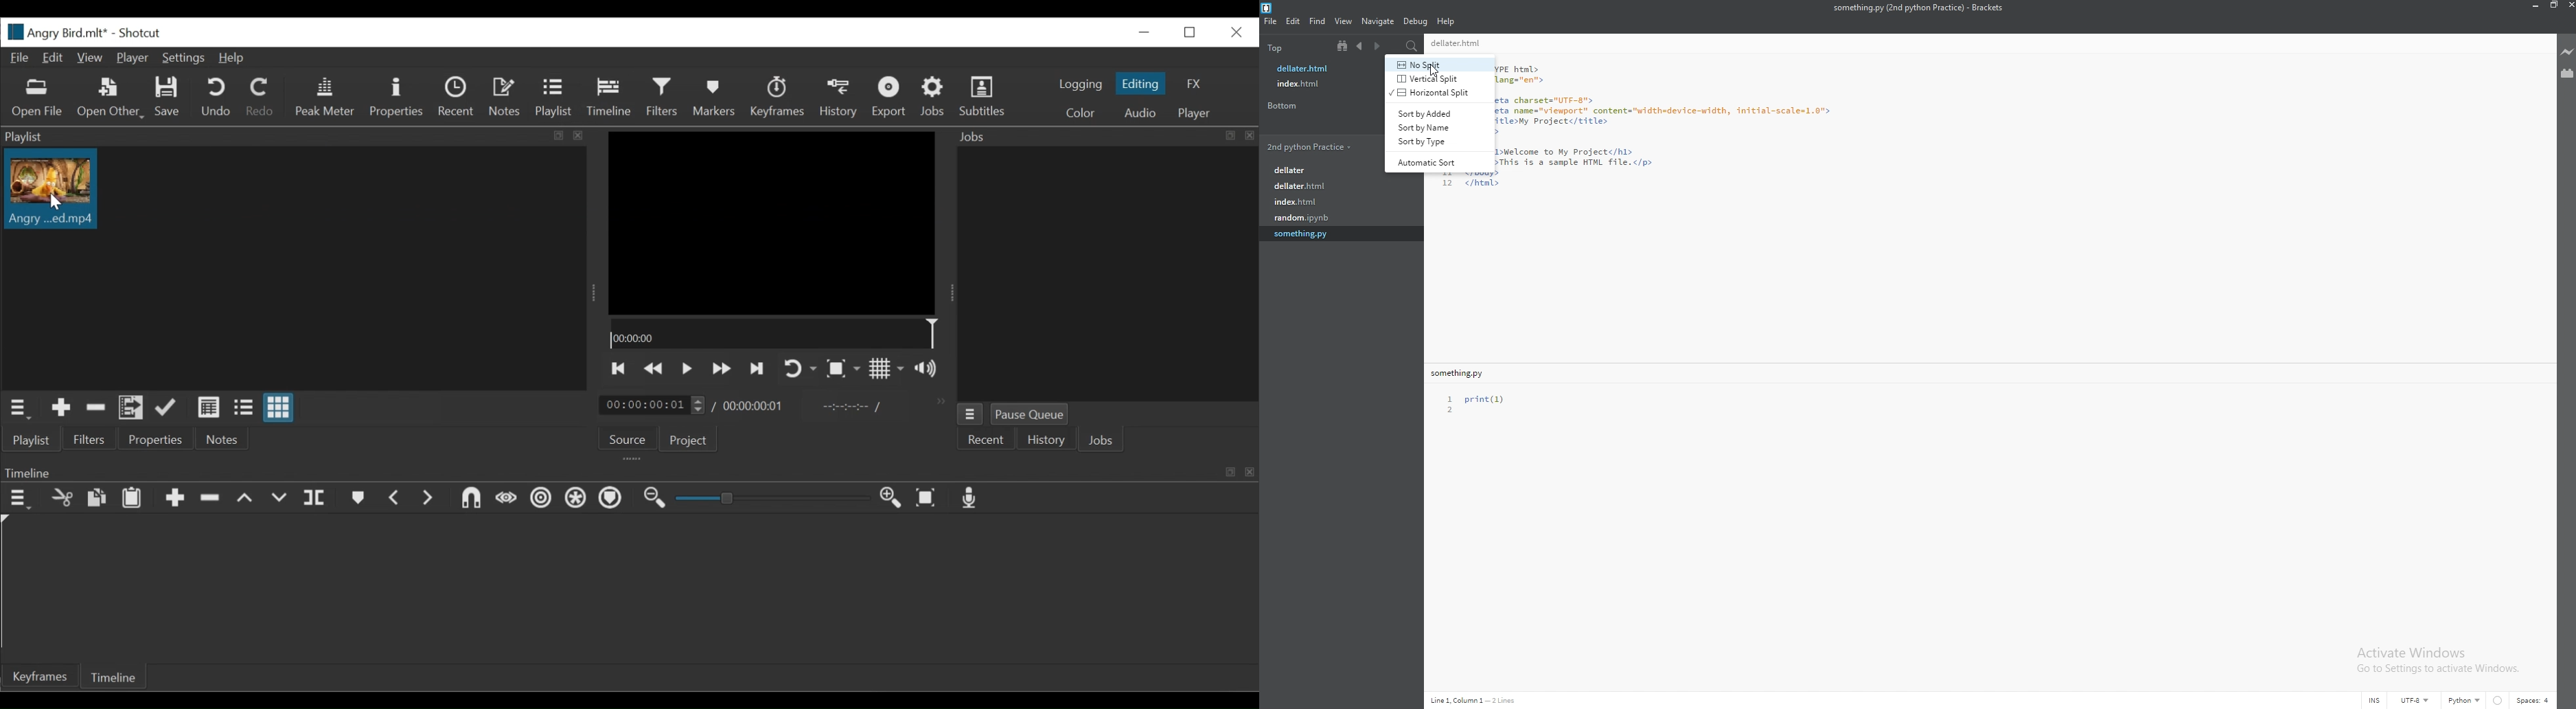 This screenshot has width=2576, height=728. I want to click on Redo, so click(259, 97).